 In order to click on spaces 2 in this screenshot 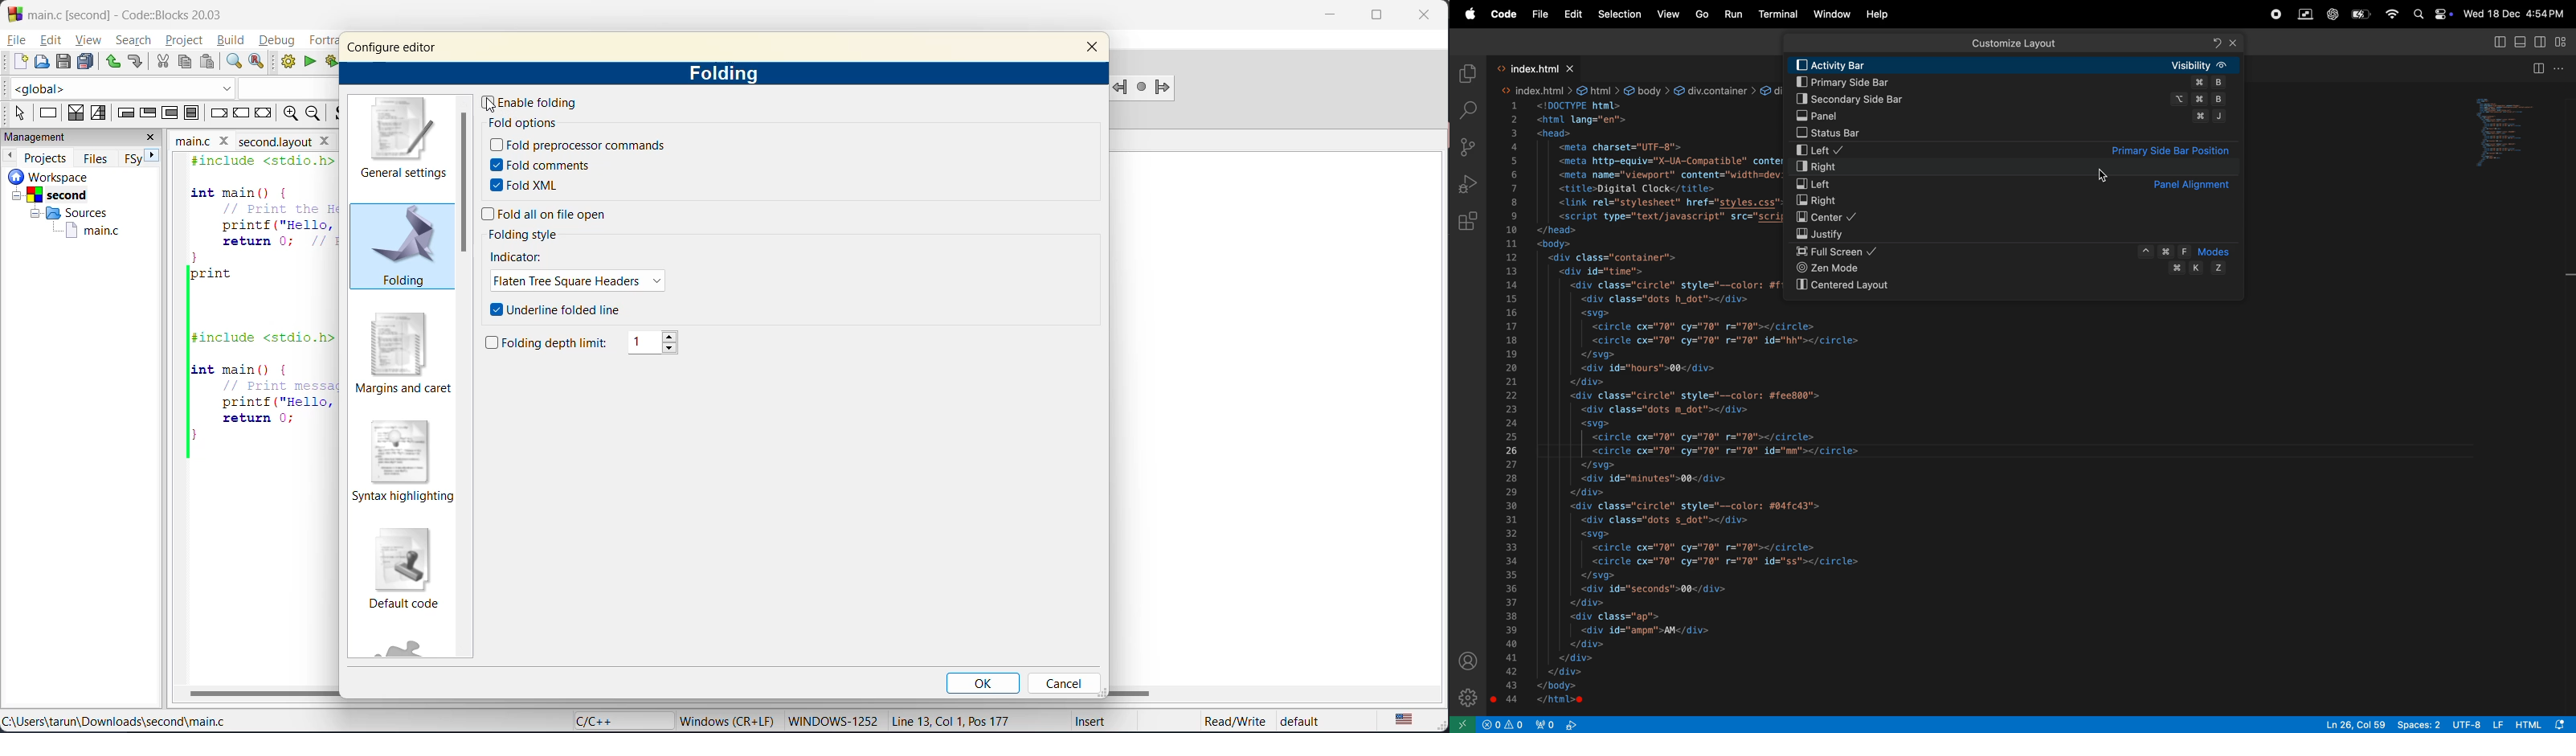, I will do `click(2419, 725)`.